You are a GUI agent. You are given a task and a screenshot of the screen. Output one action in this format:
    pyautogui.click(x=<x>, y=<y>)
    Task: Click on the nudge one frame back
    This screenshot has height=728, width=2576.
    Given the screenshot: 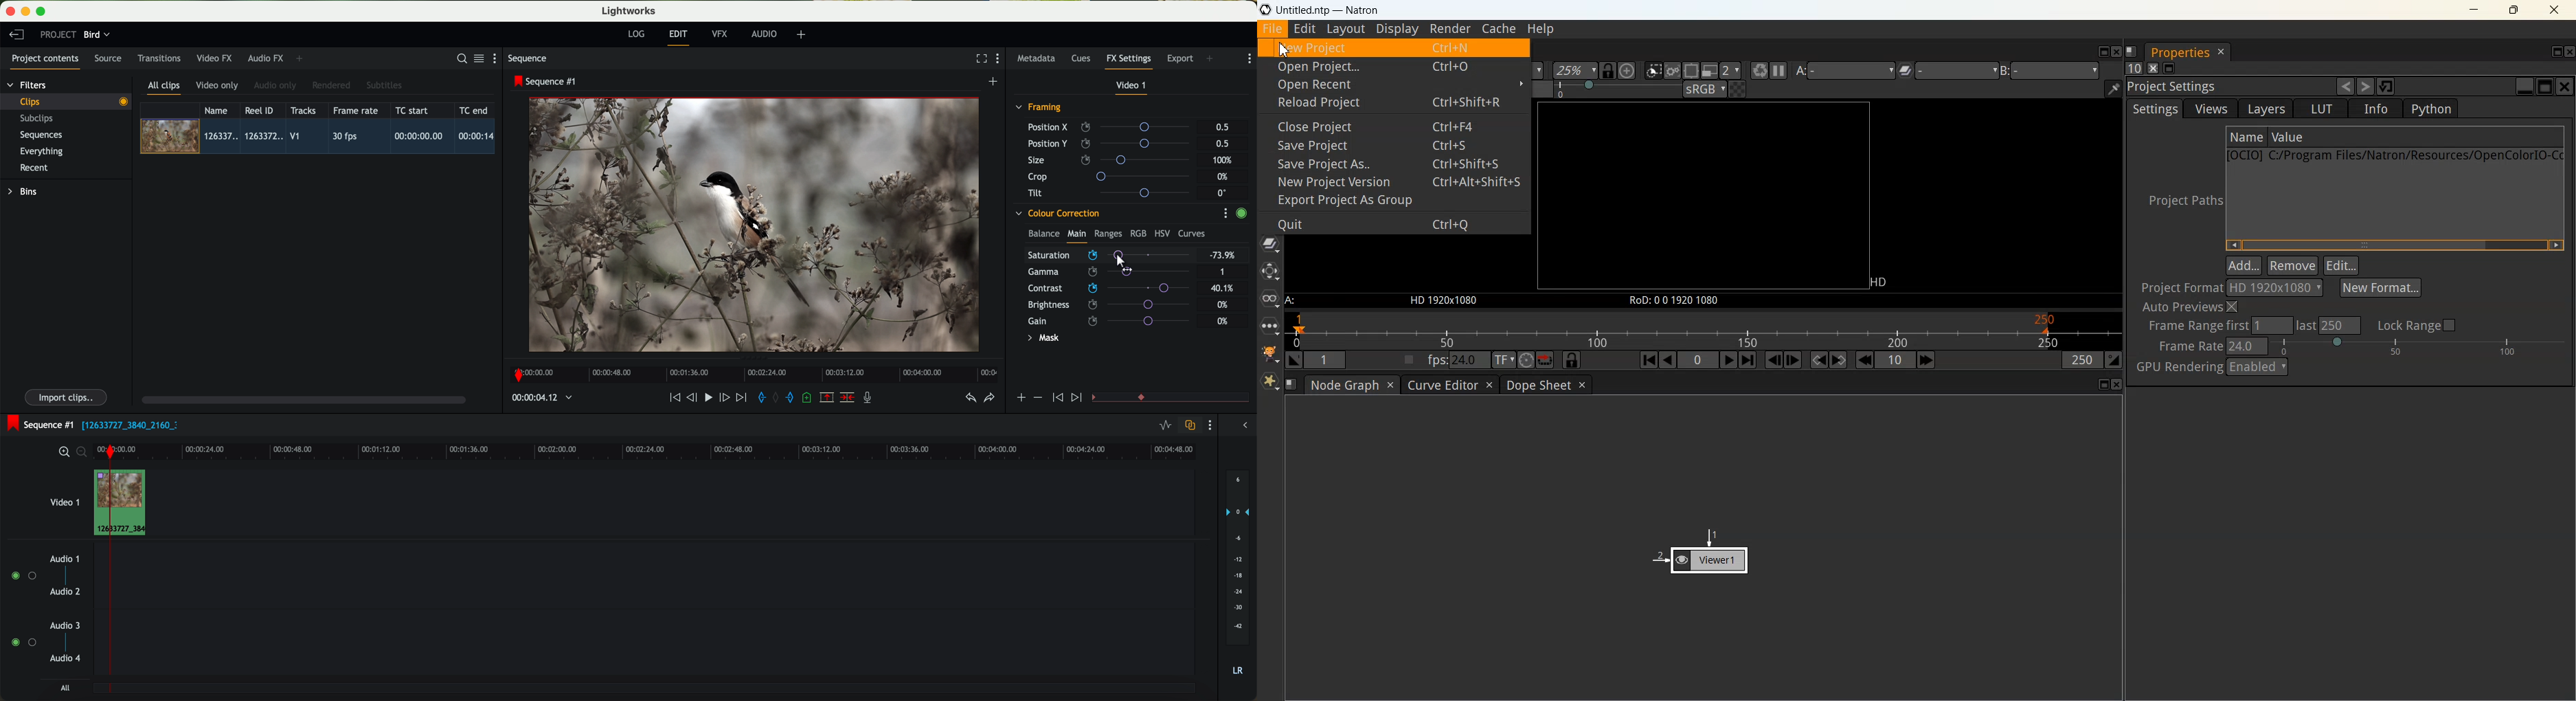 What is the action you would take?
    pyautogui.click(x=694, y=399)
    